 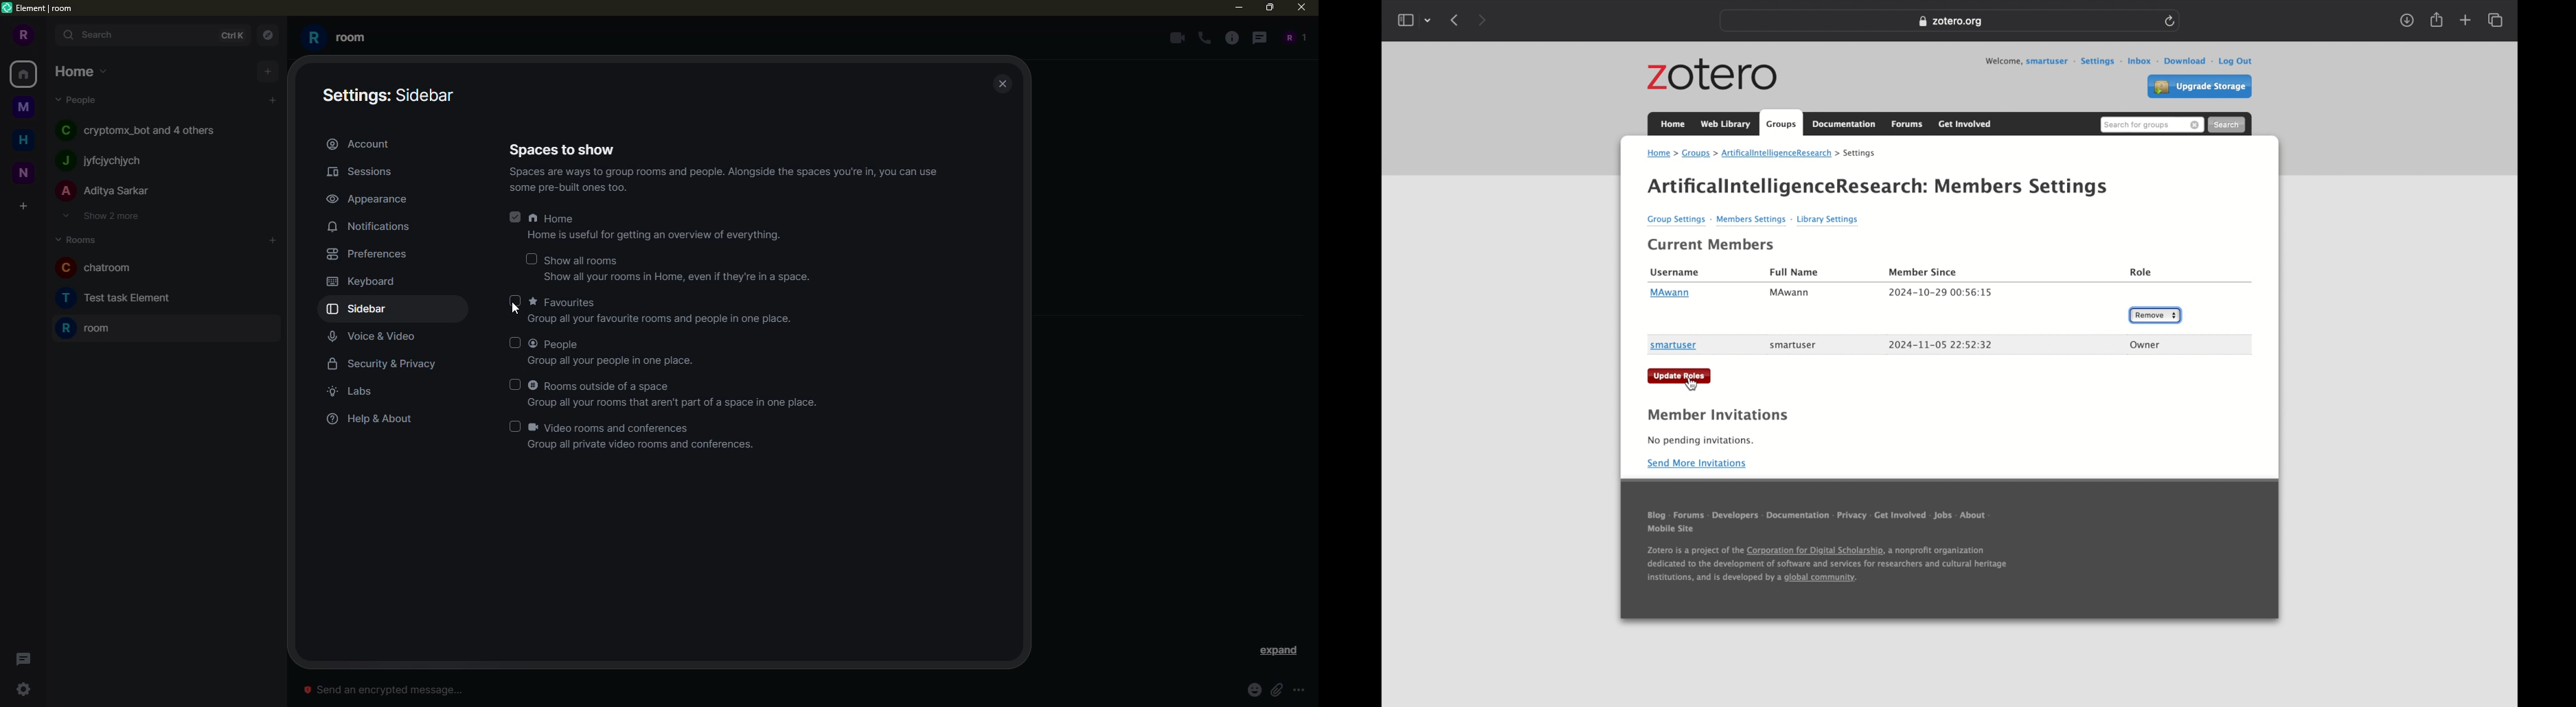 I want to click on show tab overview, so click(x=2497, y=20).